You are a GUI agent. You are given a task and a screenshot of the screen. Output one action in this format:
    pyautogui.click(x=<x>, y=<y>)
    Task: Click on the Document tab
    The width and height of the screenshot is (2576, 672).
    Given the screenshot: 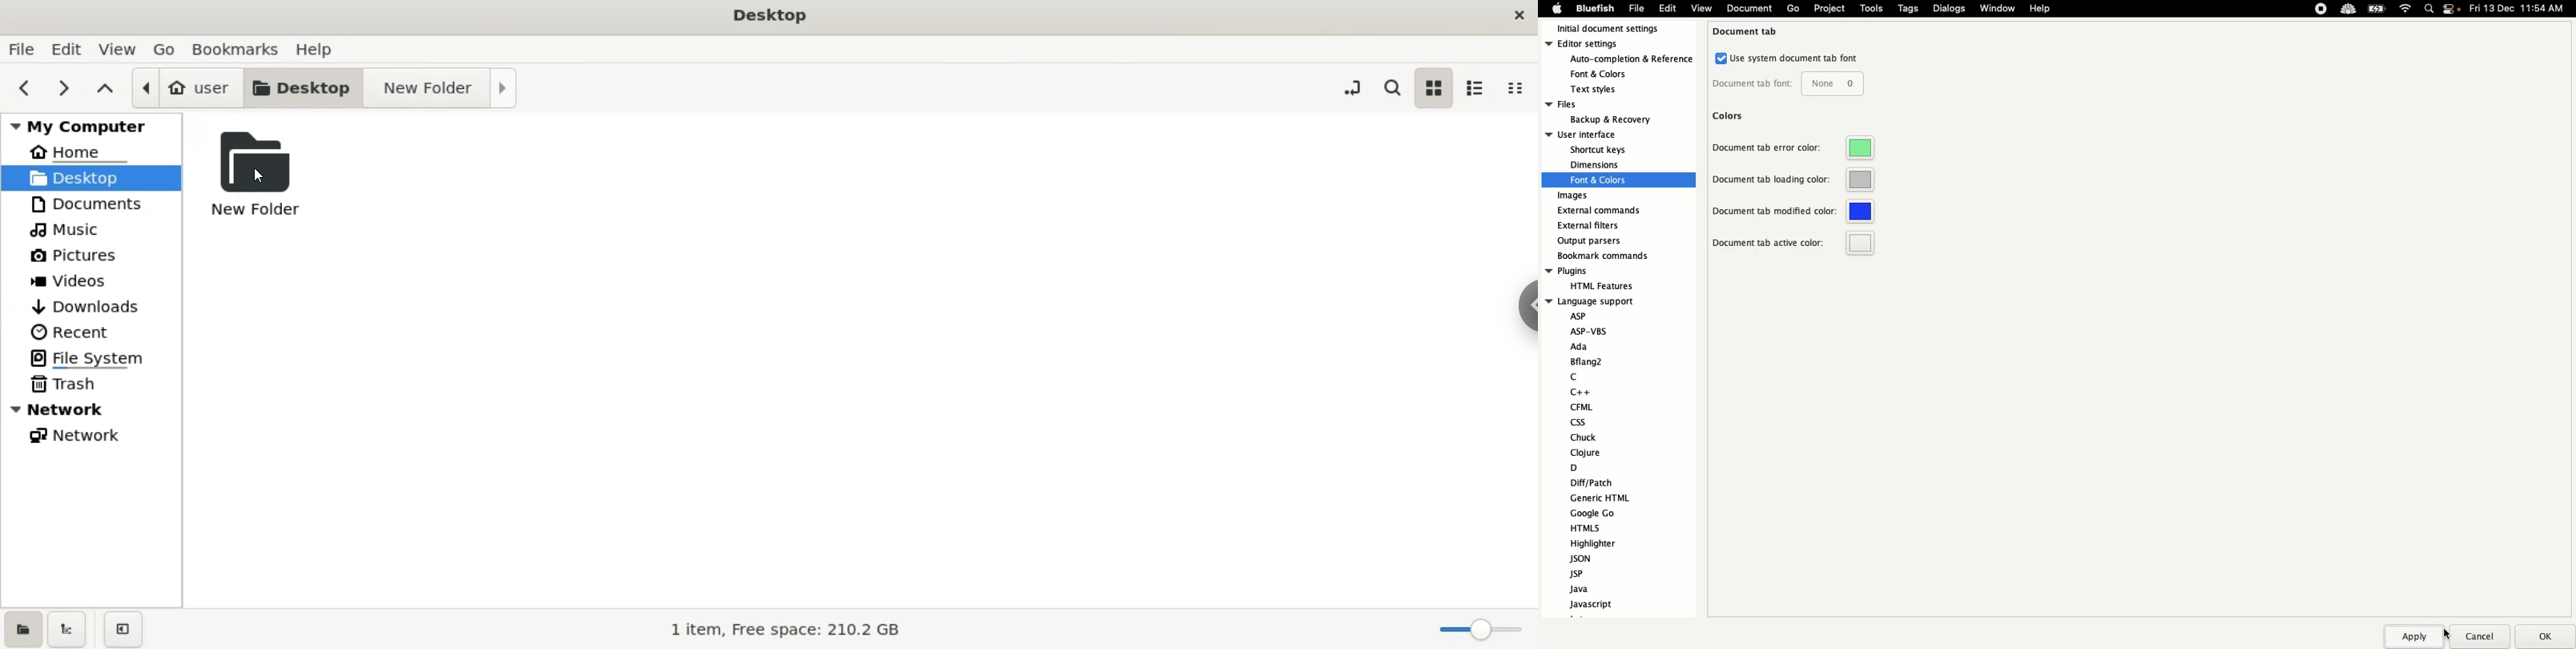 What is the action you would take?
    pyautogui.click(x=1747, y=32)
    